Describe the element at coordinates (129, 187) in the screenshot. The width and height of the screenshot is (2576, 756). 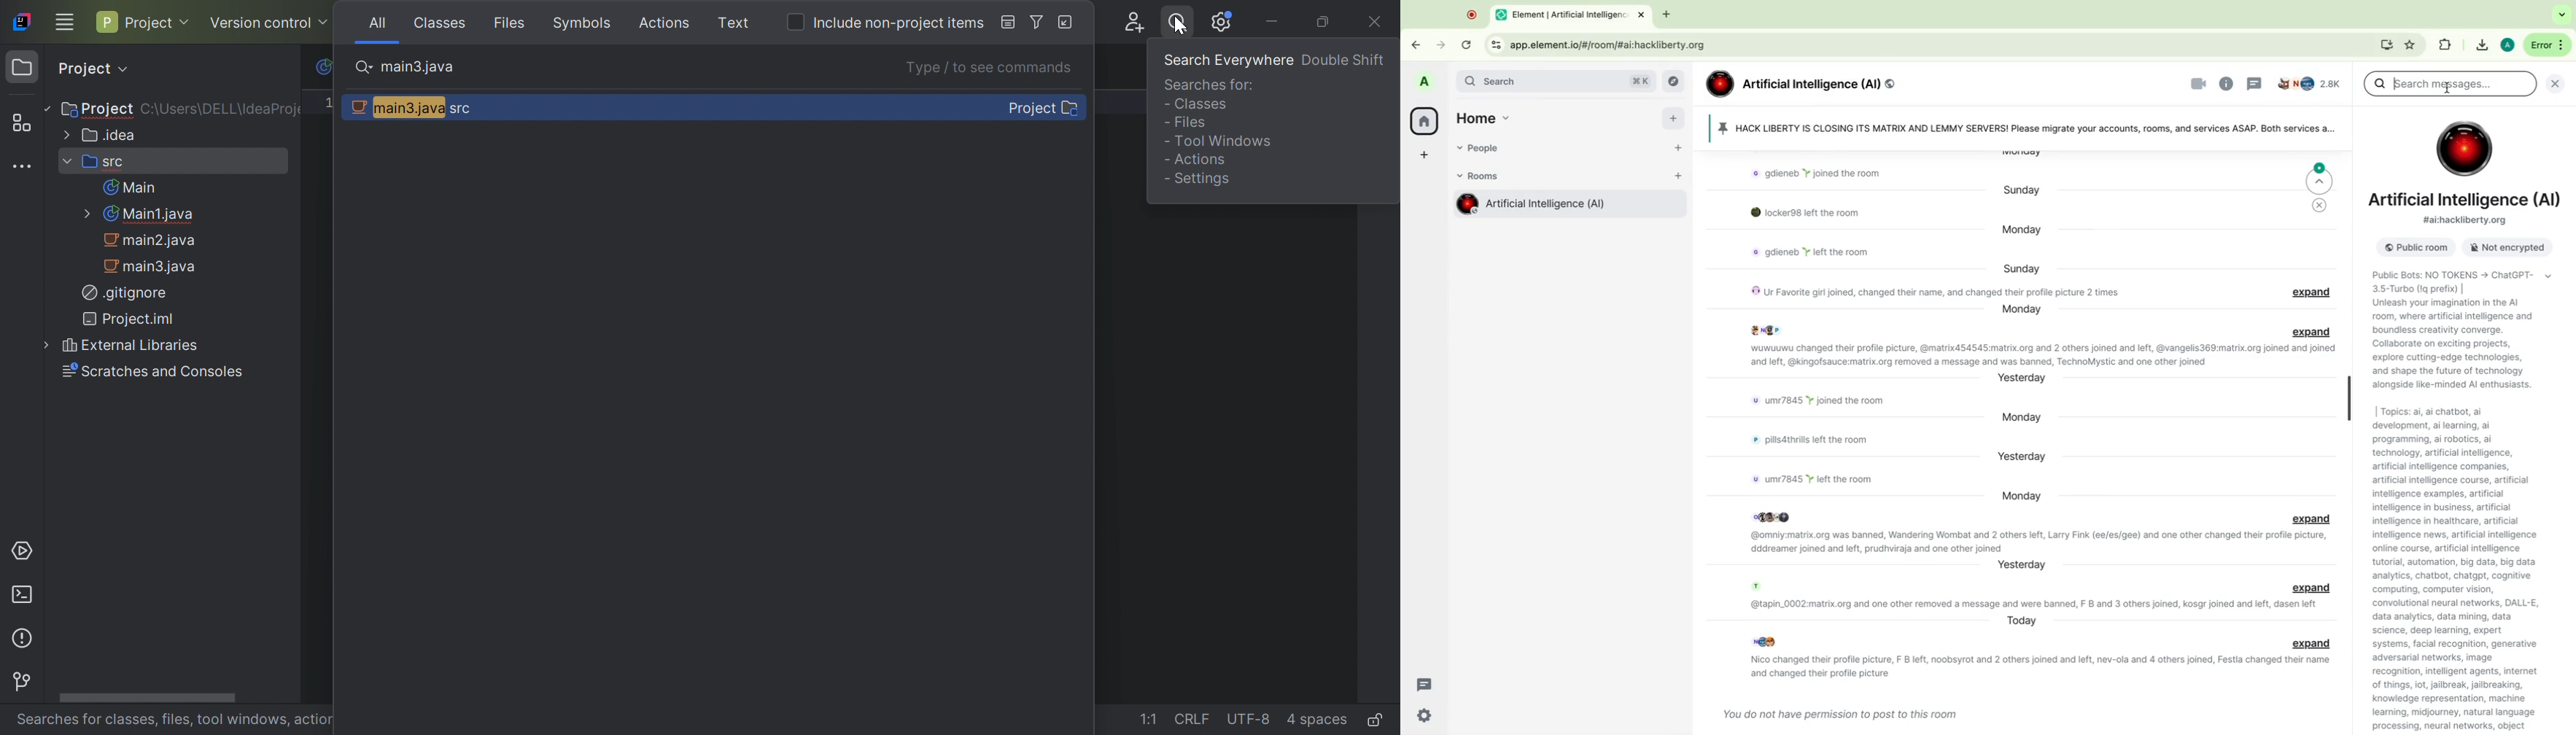
I see `Main` at that location.